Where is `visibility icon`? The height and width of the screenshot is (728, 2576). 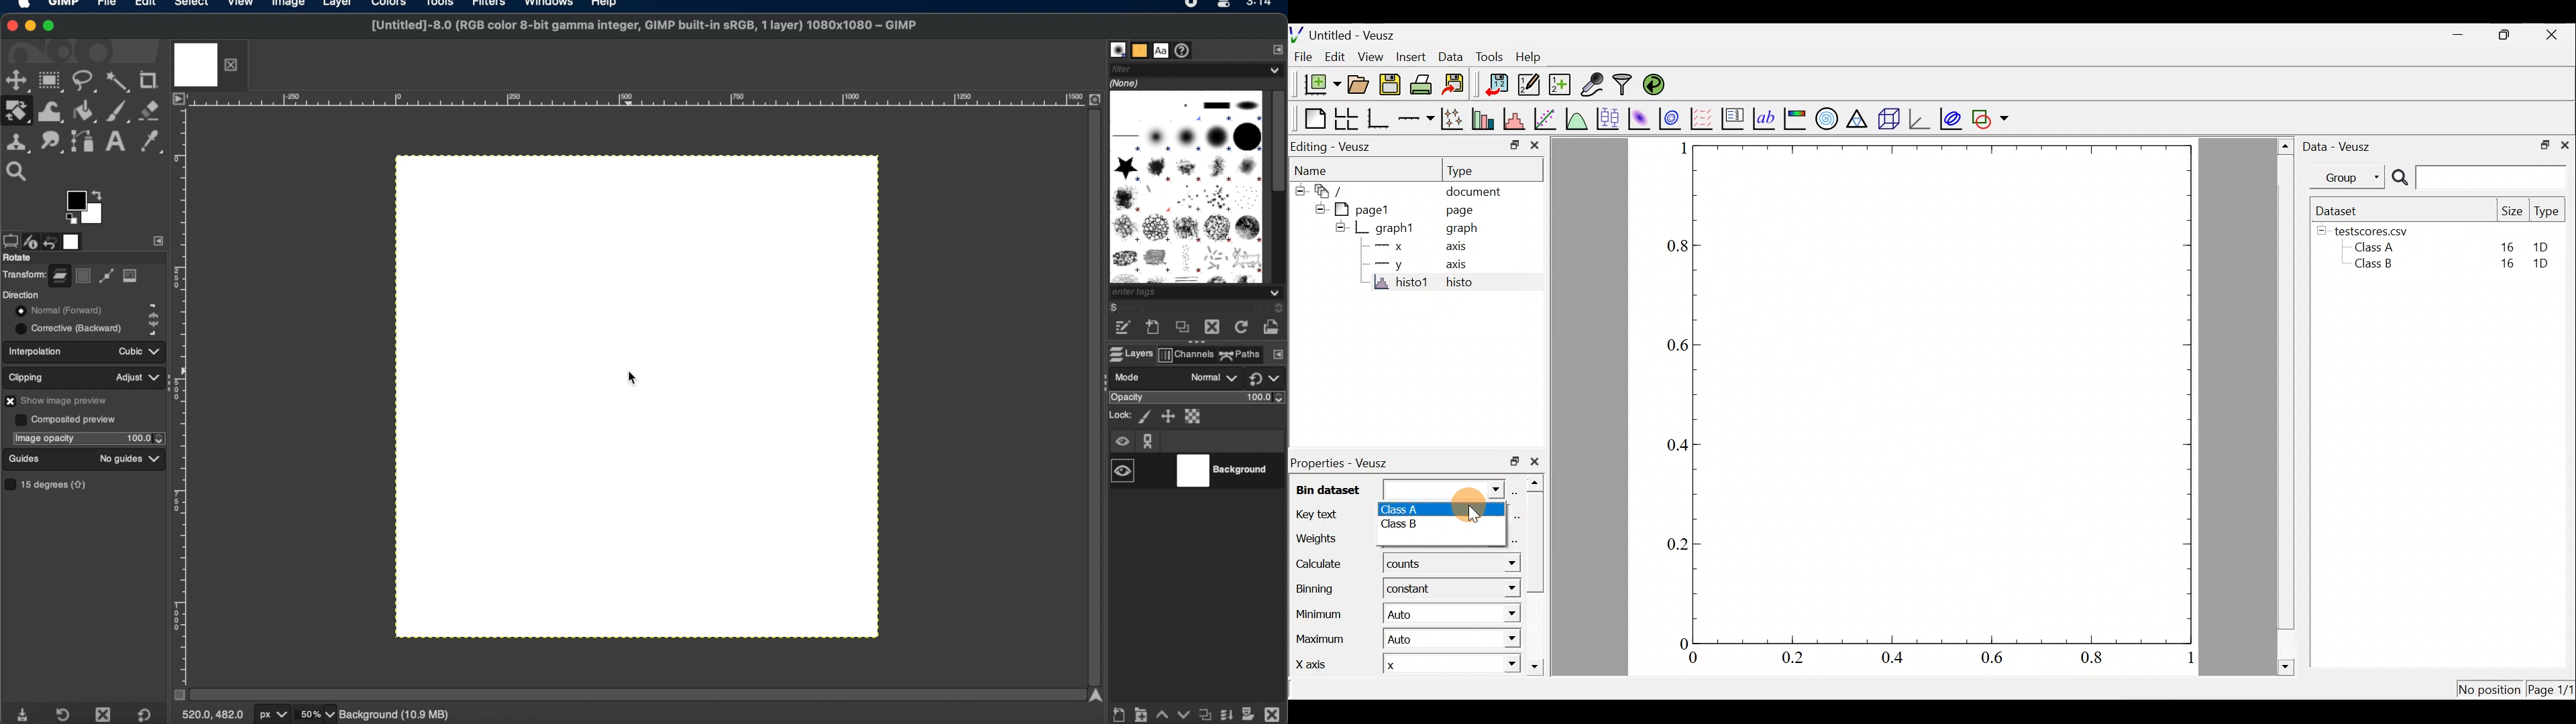 visibility icon is located at coordinates (1122, 442).